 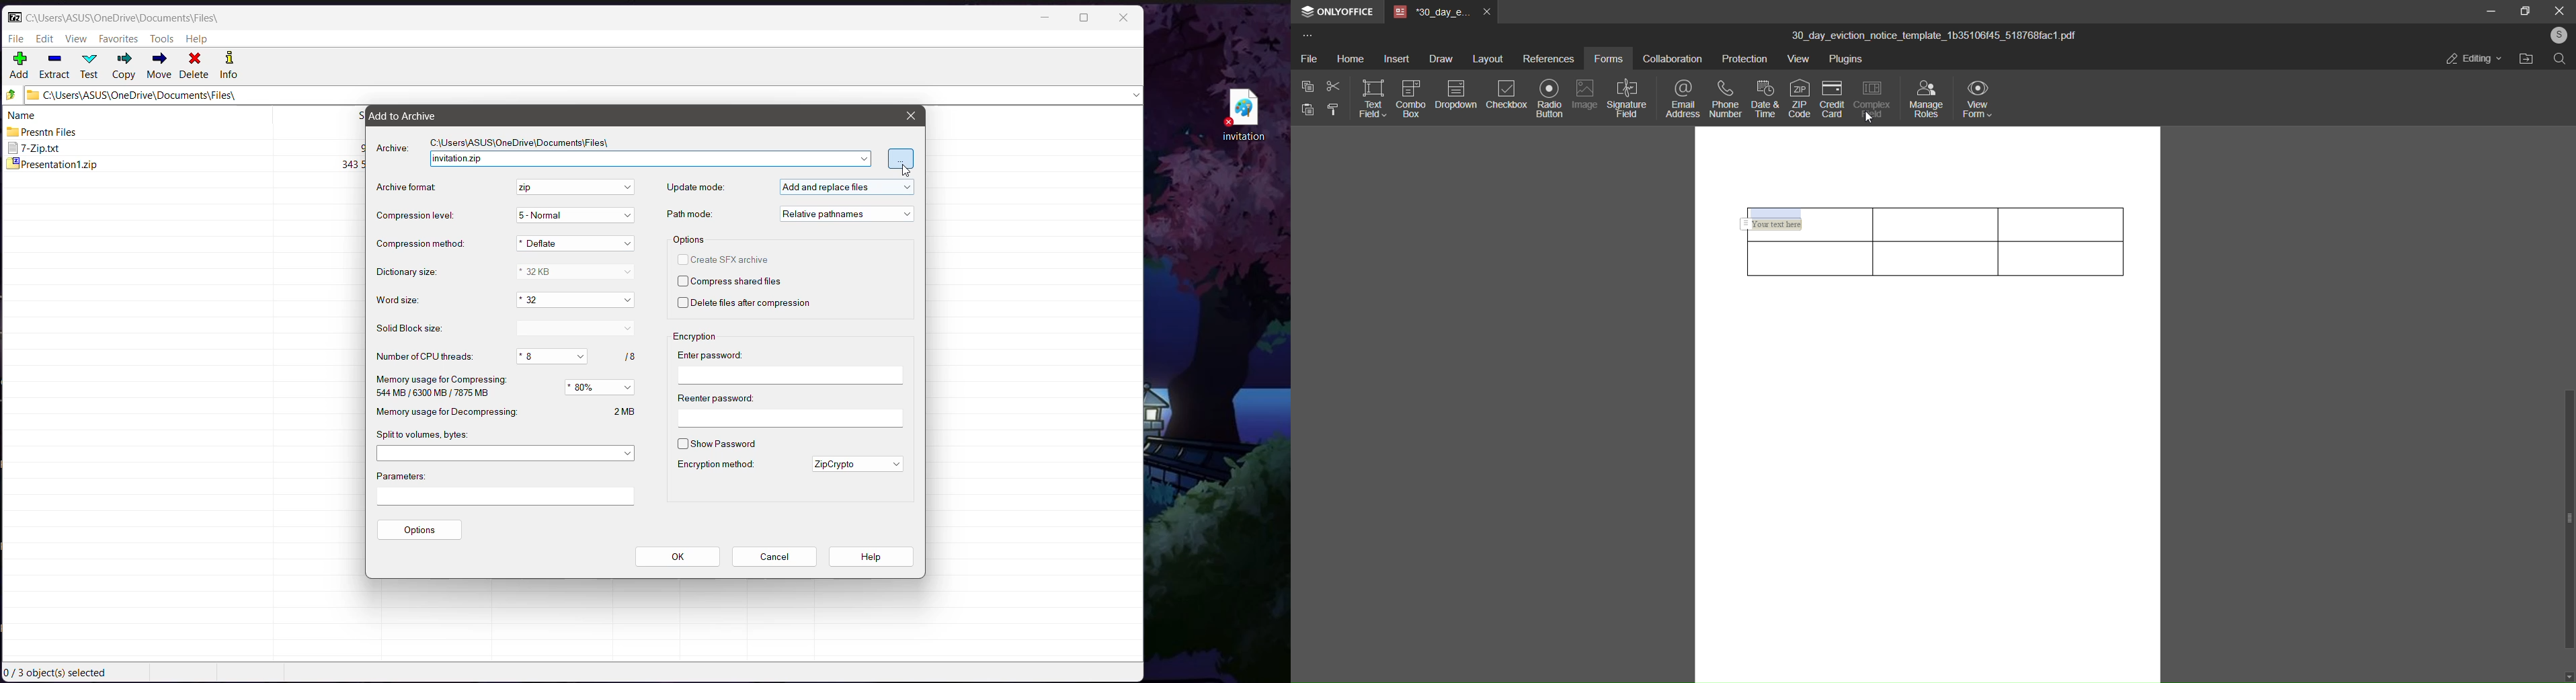 I want to click on Solid Block Size, so click(x=415, y=329).